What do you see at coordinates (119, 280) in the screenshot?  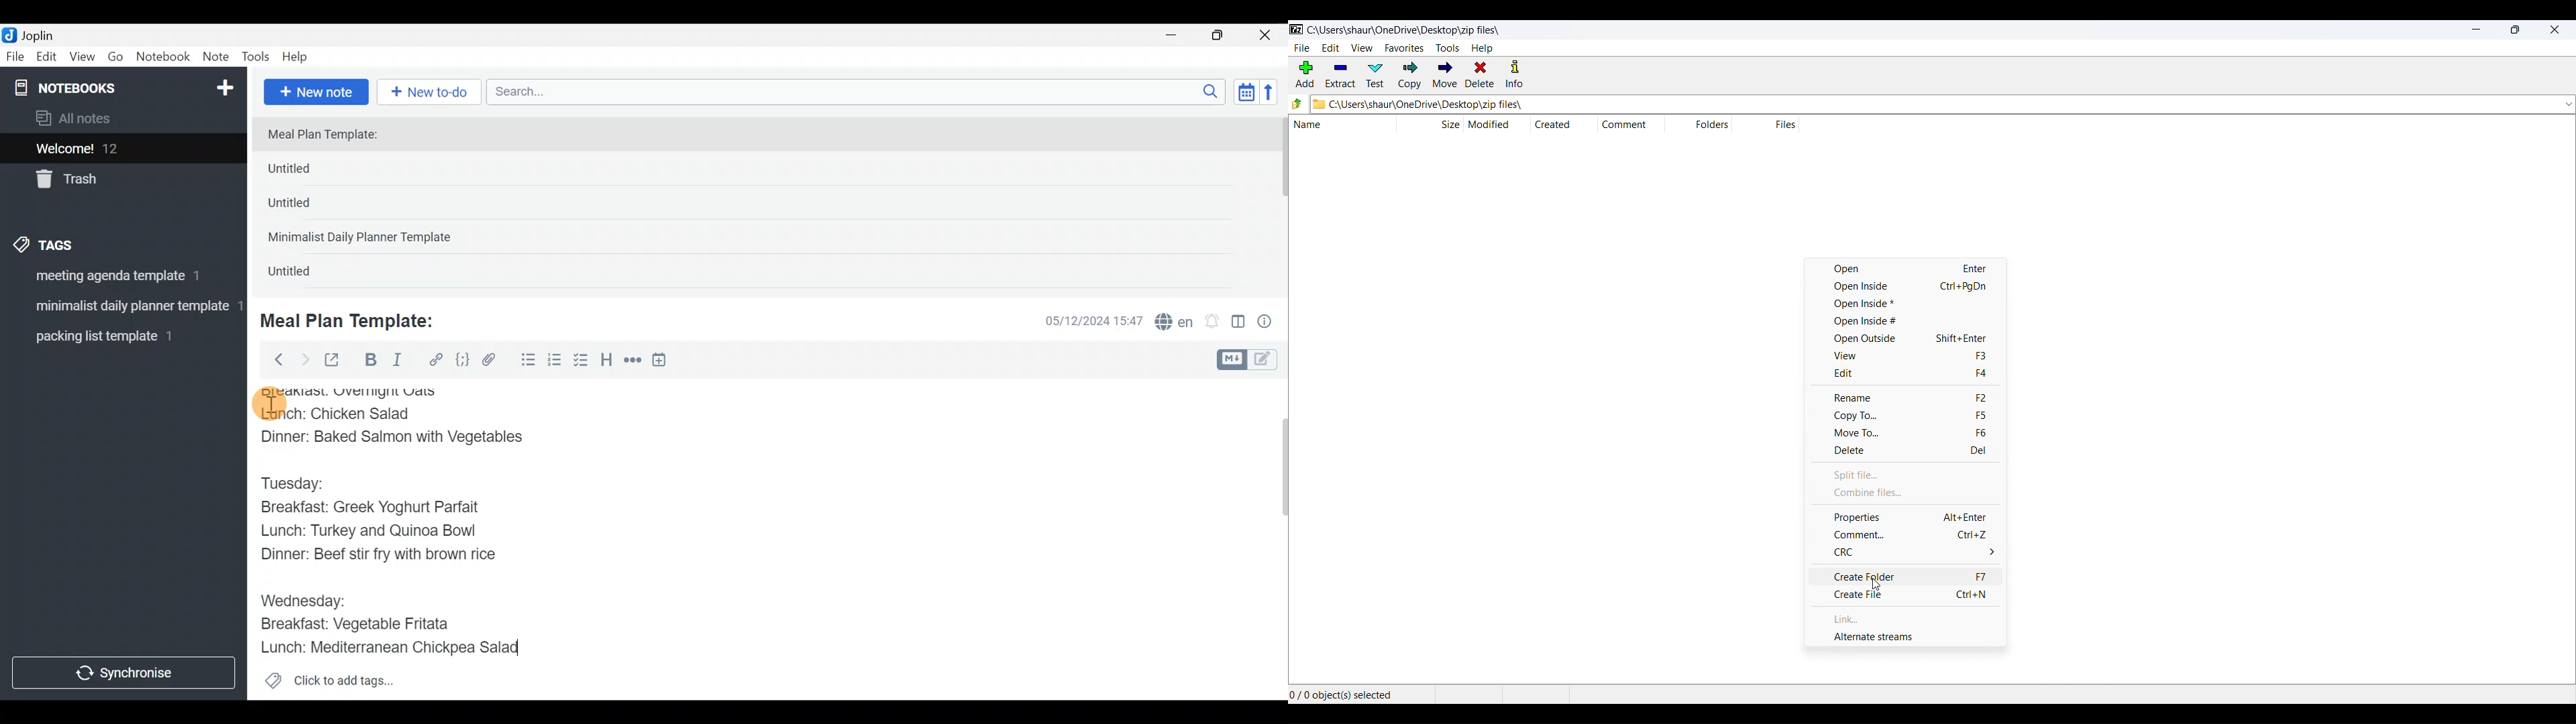 I see `Tag 1` at bounding box center [119, 280].